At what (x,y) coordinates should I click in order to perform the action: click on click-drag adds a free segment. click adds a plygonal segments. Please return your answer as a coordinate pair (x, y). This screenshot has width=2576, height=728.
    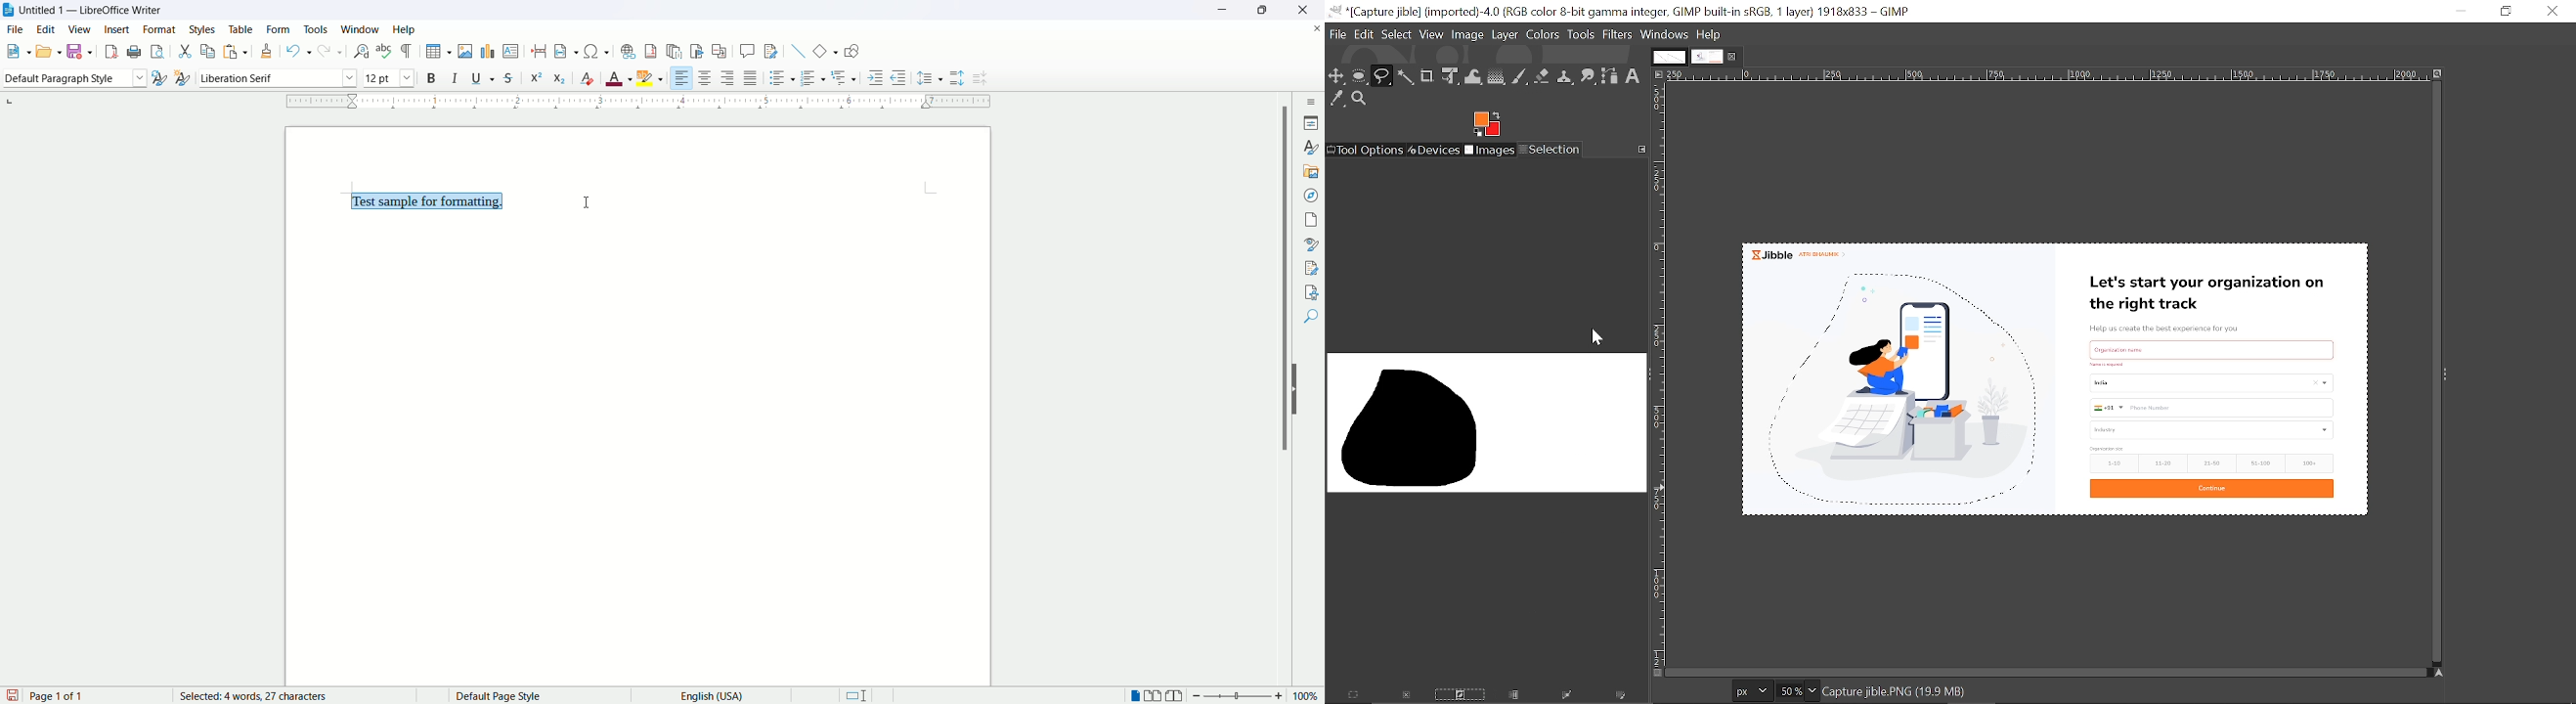
    Looking at the image, I should click on (2003, 690).